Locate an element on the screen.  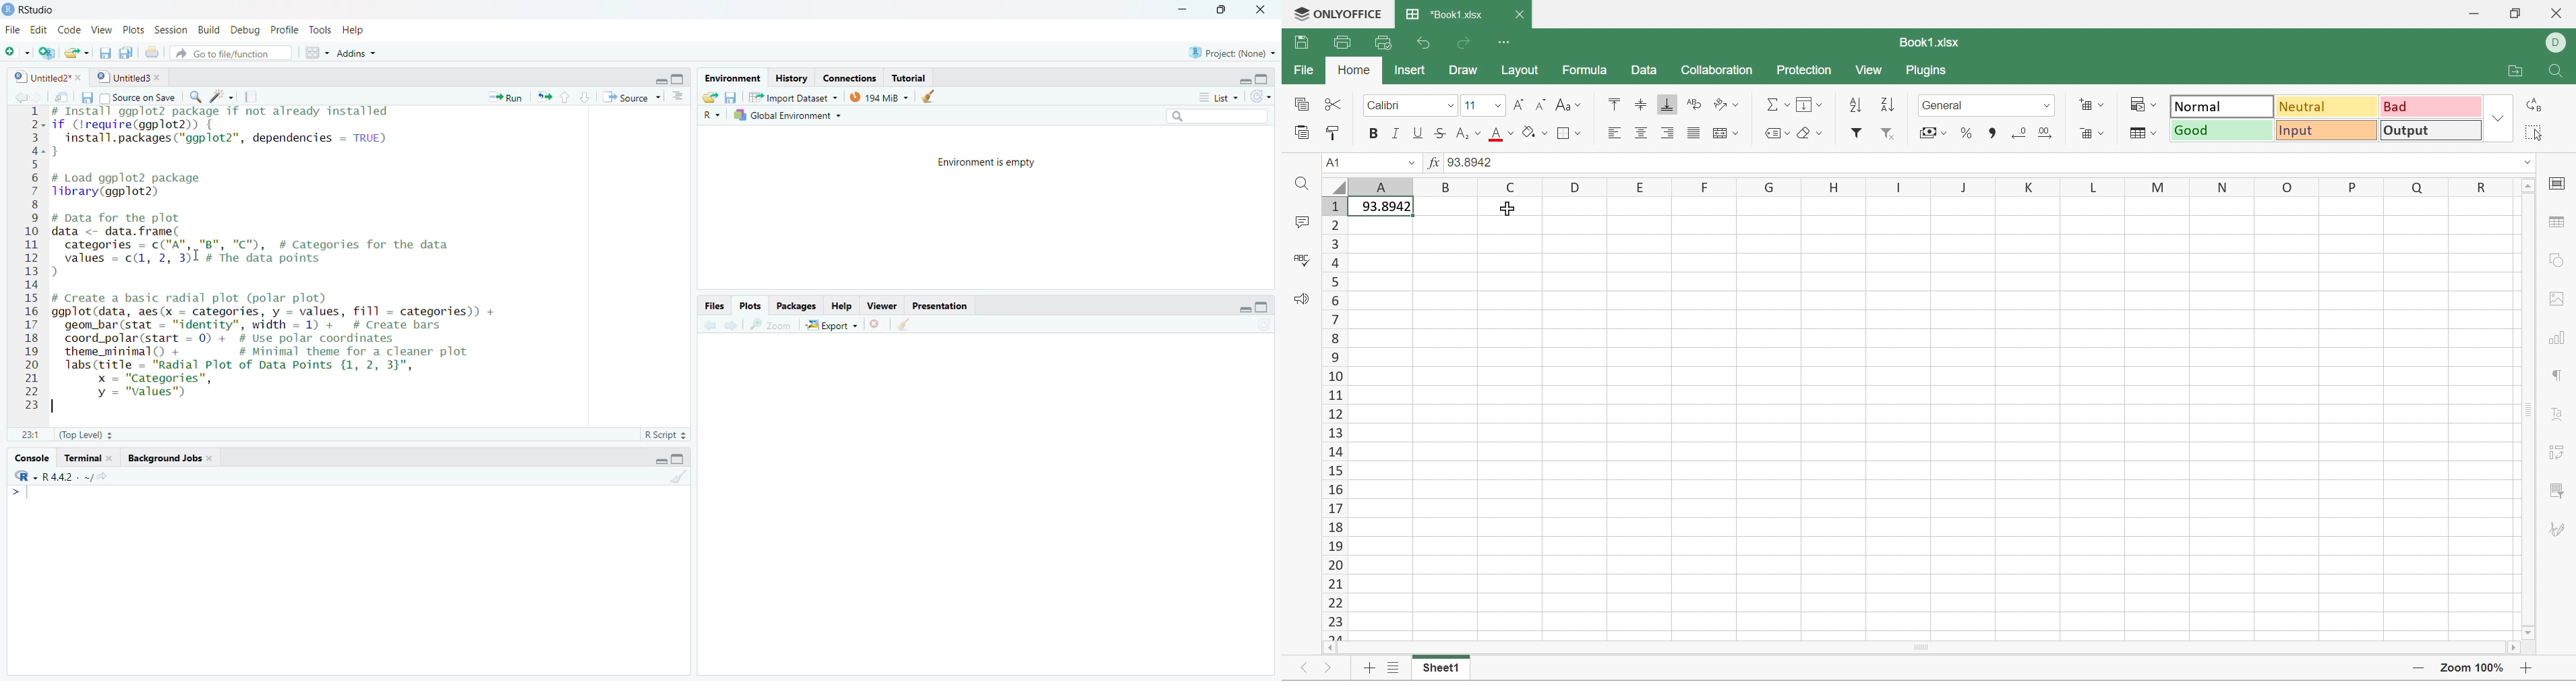
Profile is located at coordinates (284, 29).